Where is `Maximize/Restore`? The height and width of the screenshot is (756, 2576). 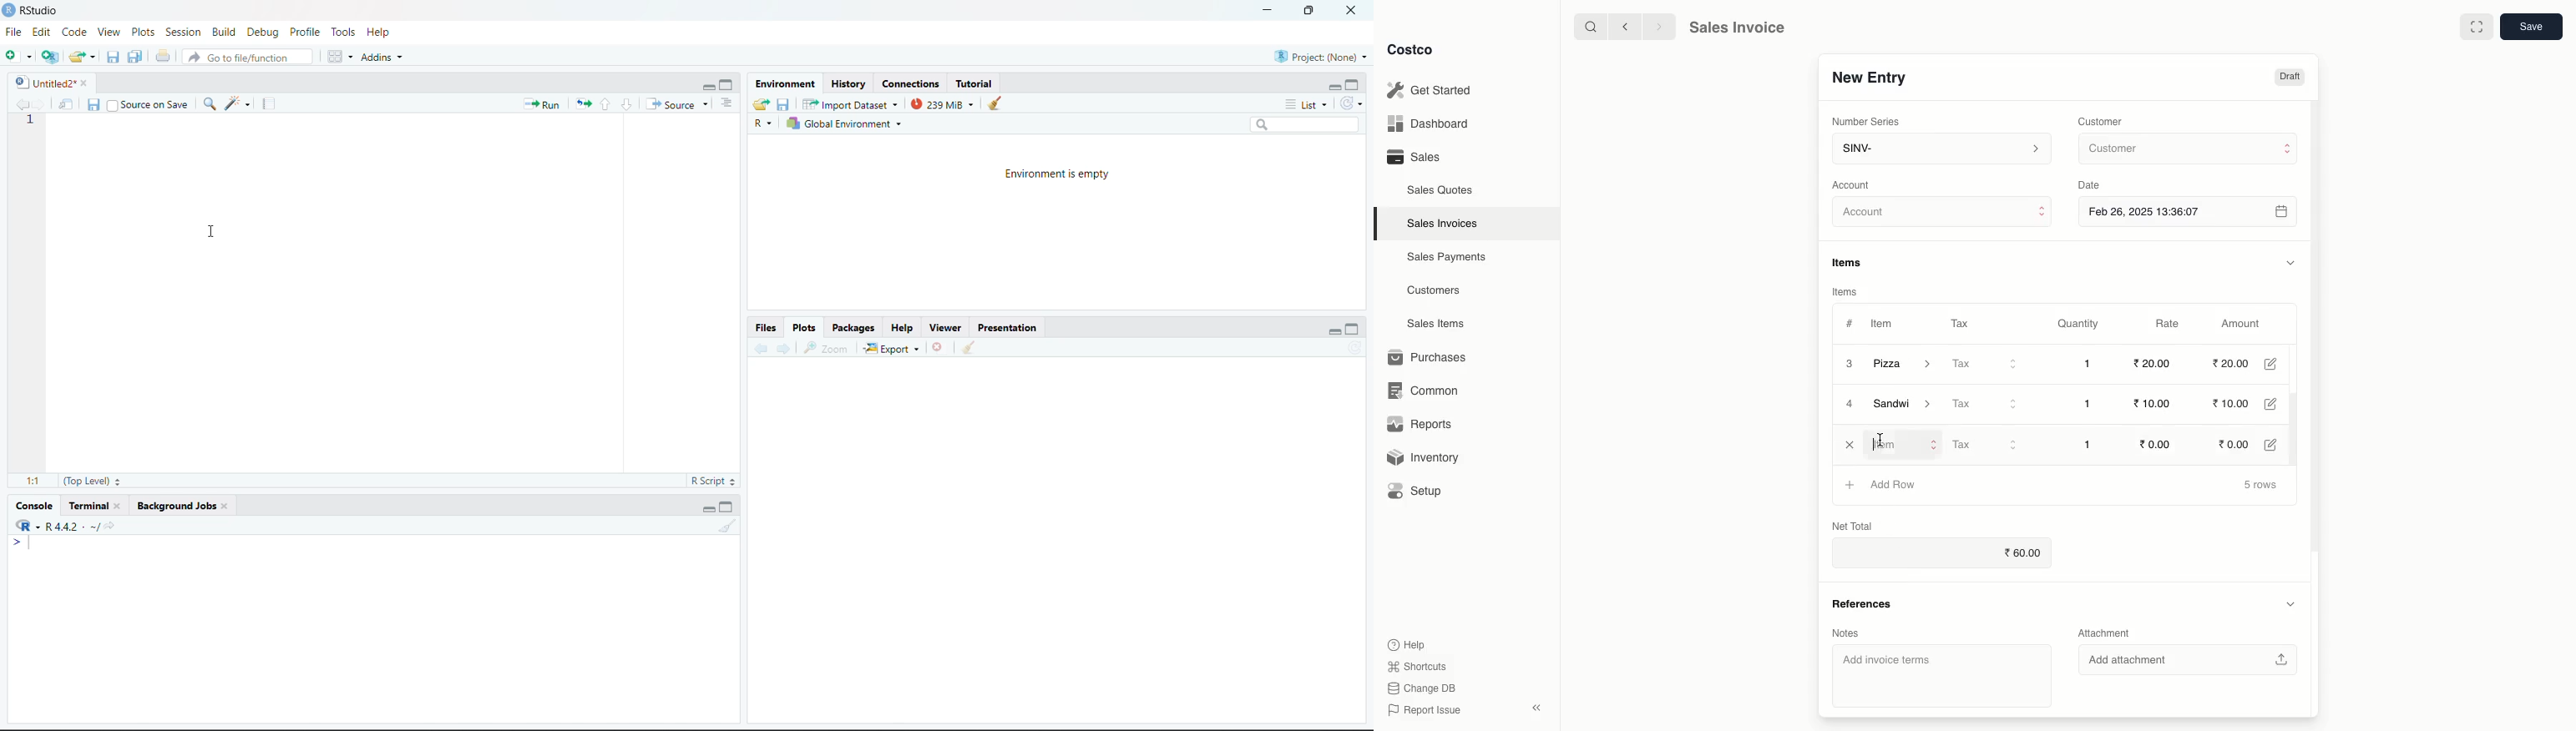 Maximize/Restore is located at coordinates (1309, 11).